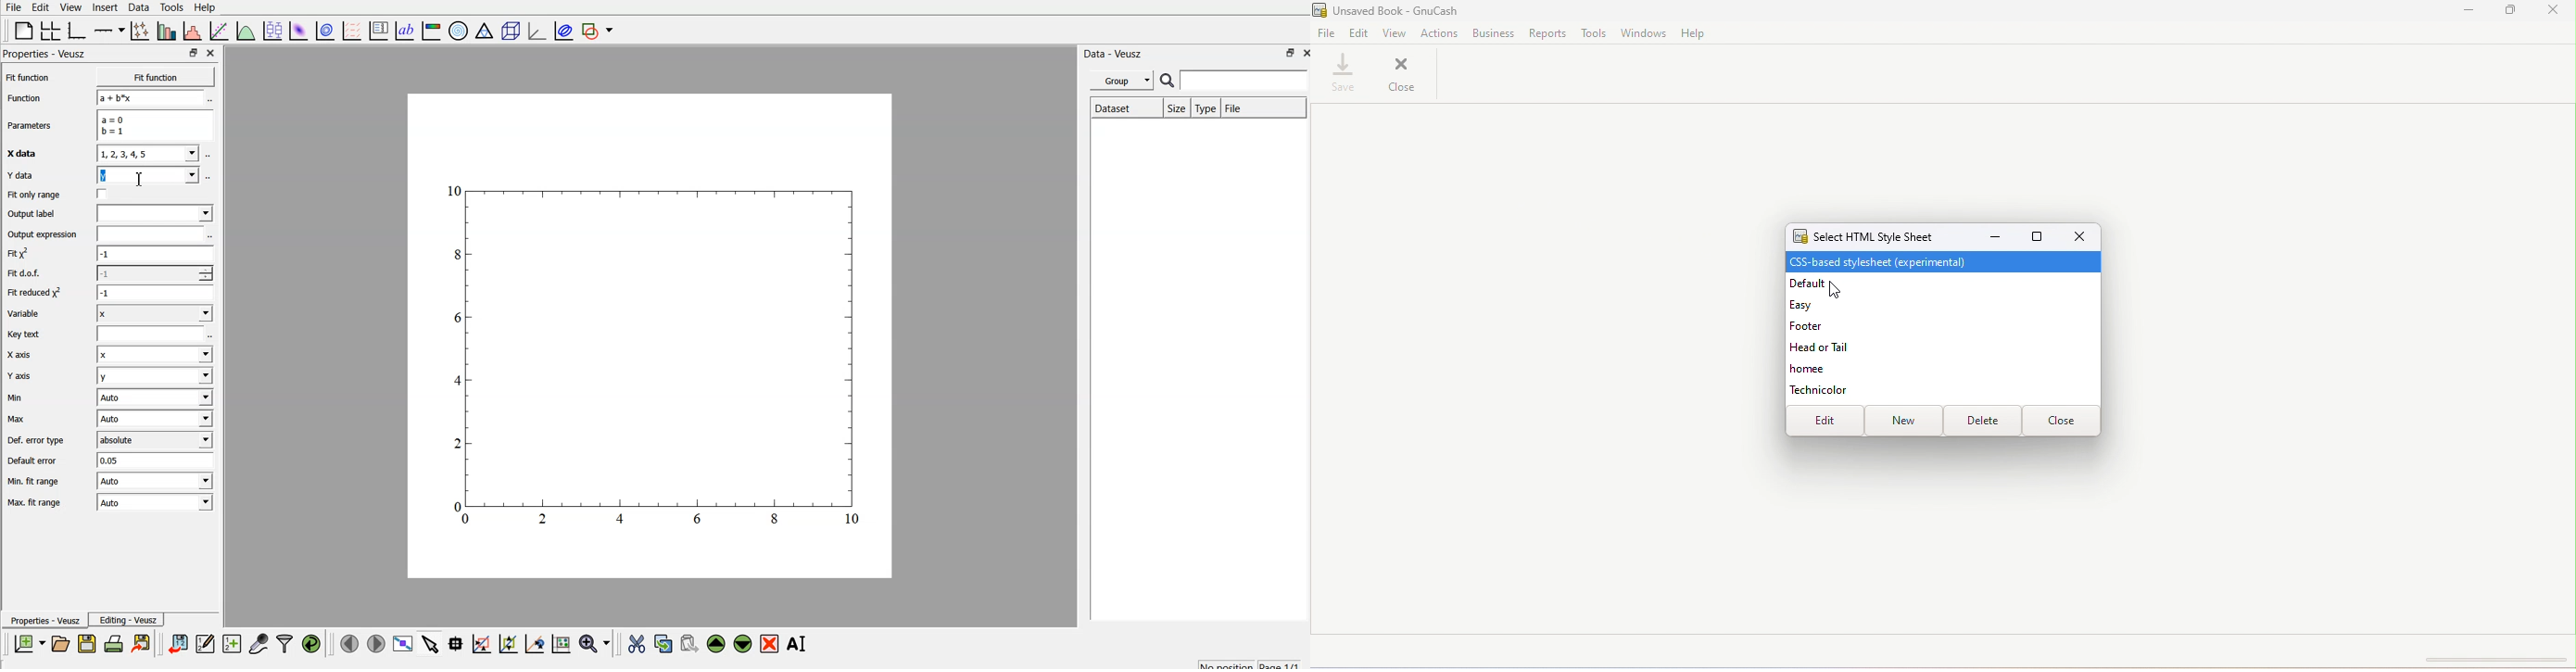 Image resolution: width=2576 pixels, height=672 pixels. Describe the element at coordinates (38, 99) in the screenshot. I see `Function` at that location.